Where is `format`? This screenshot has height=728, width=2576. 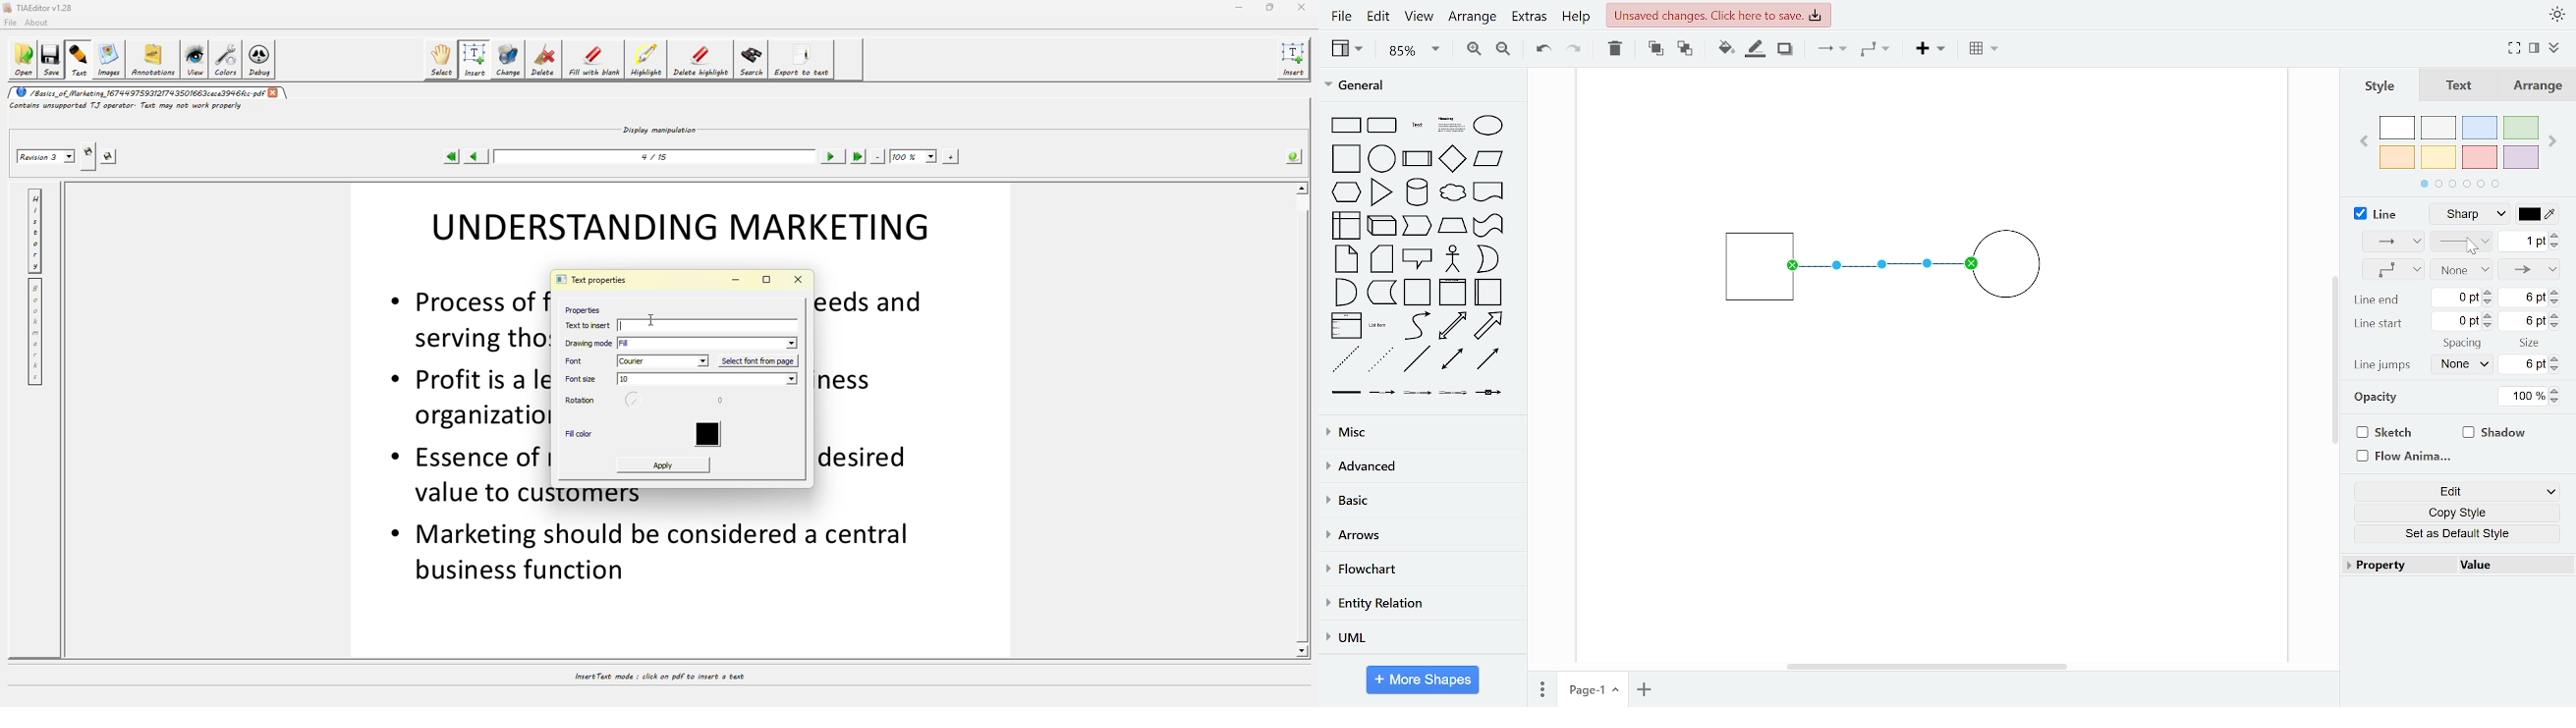
format is located at coordinates (2535, 48).